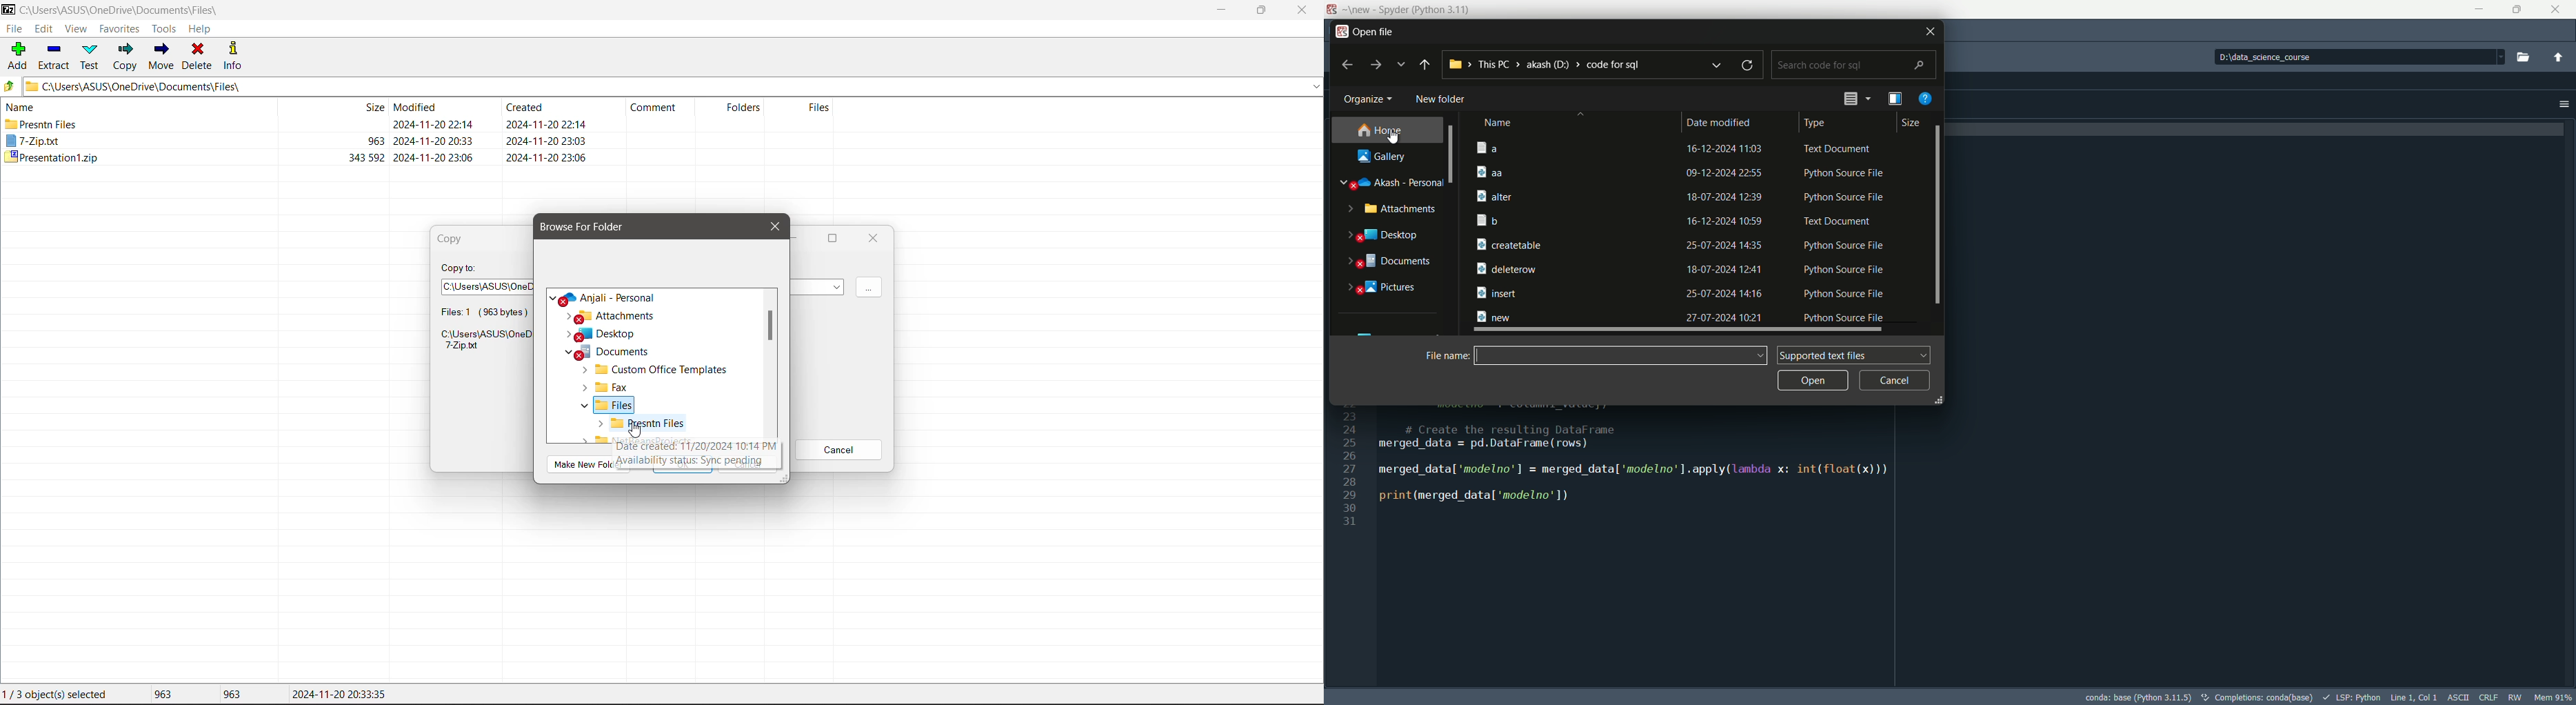  What do you see at coordinates (1373, 31) in the screenshot?
I see `open file` at bounding box center [1373, 31].